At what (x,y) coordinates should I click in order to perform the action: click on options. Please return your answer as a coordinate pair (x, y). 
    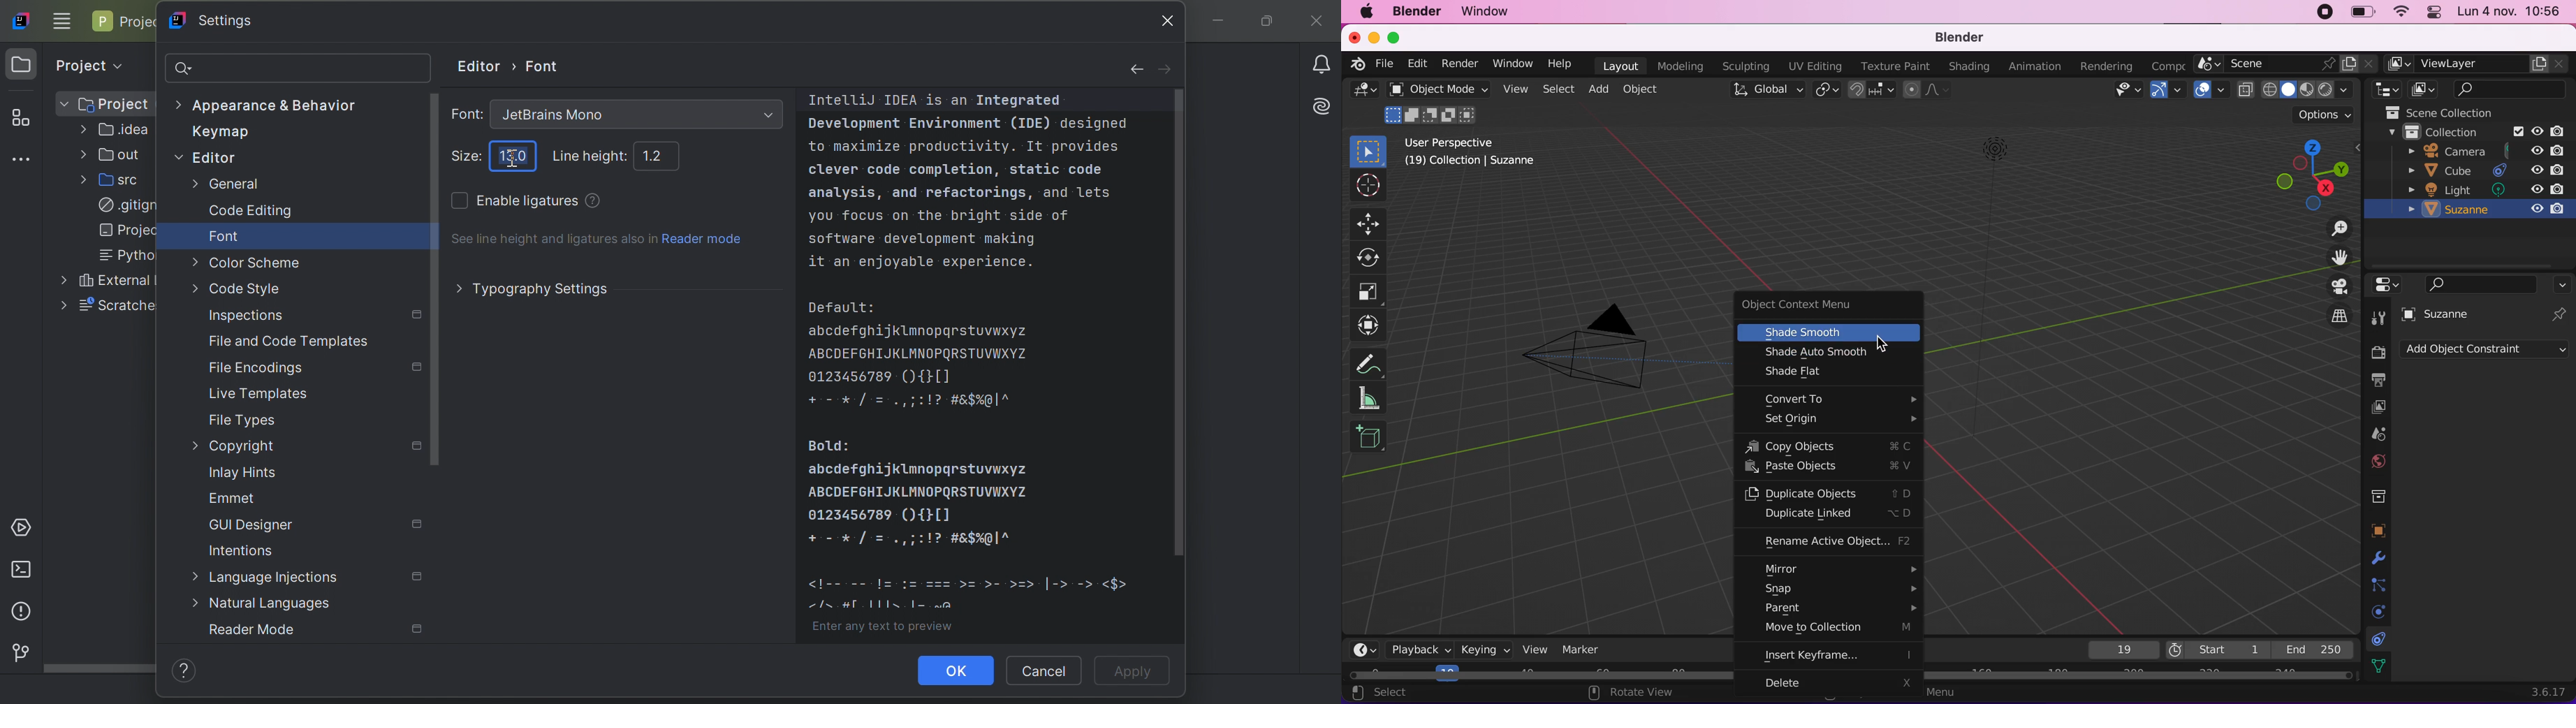
    Looking at the image, I should click on (2565, 284).